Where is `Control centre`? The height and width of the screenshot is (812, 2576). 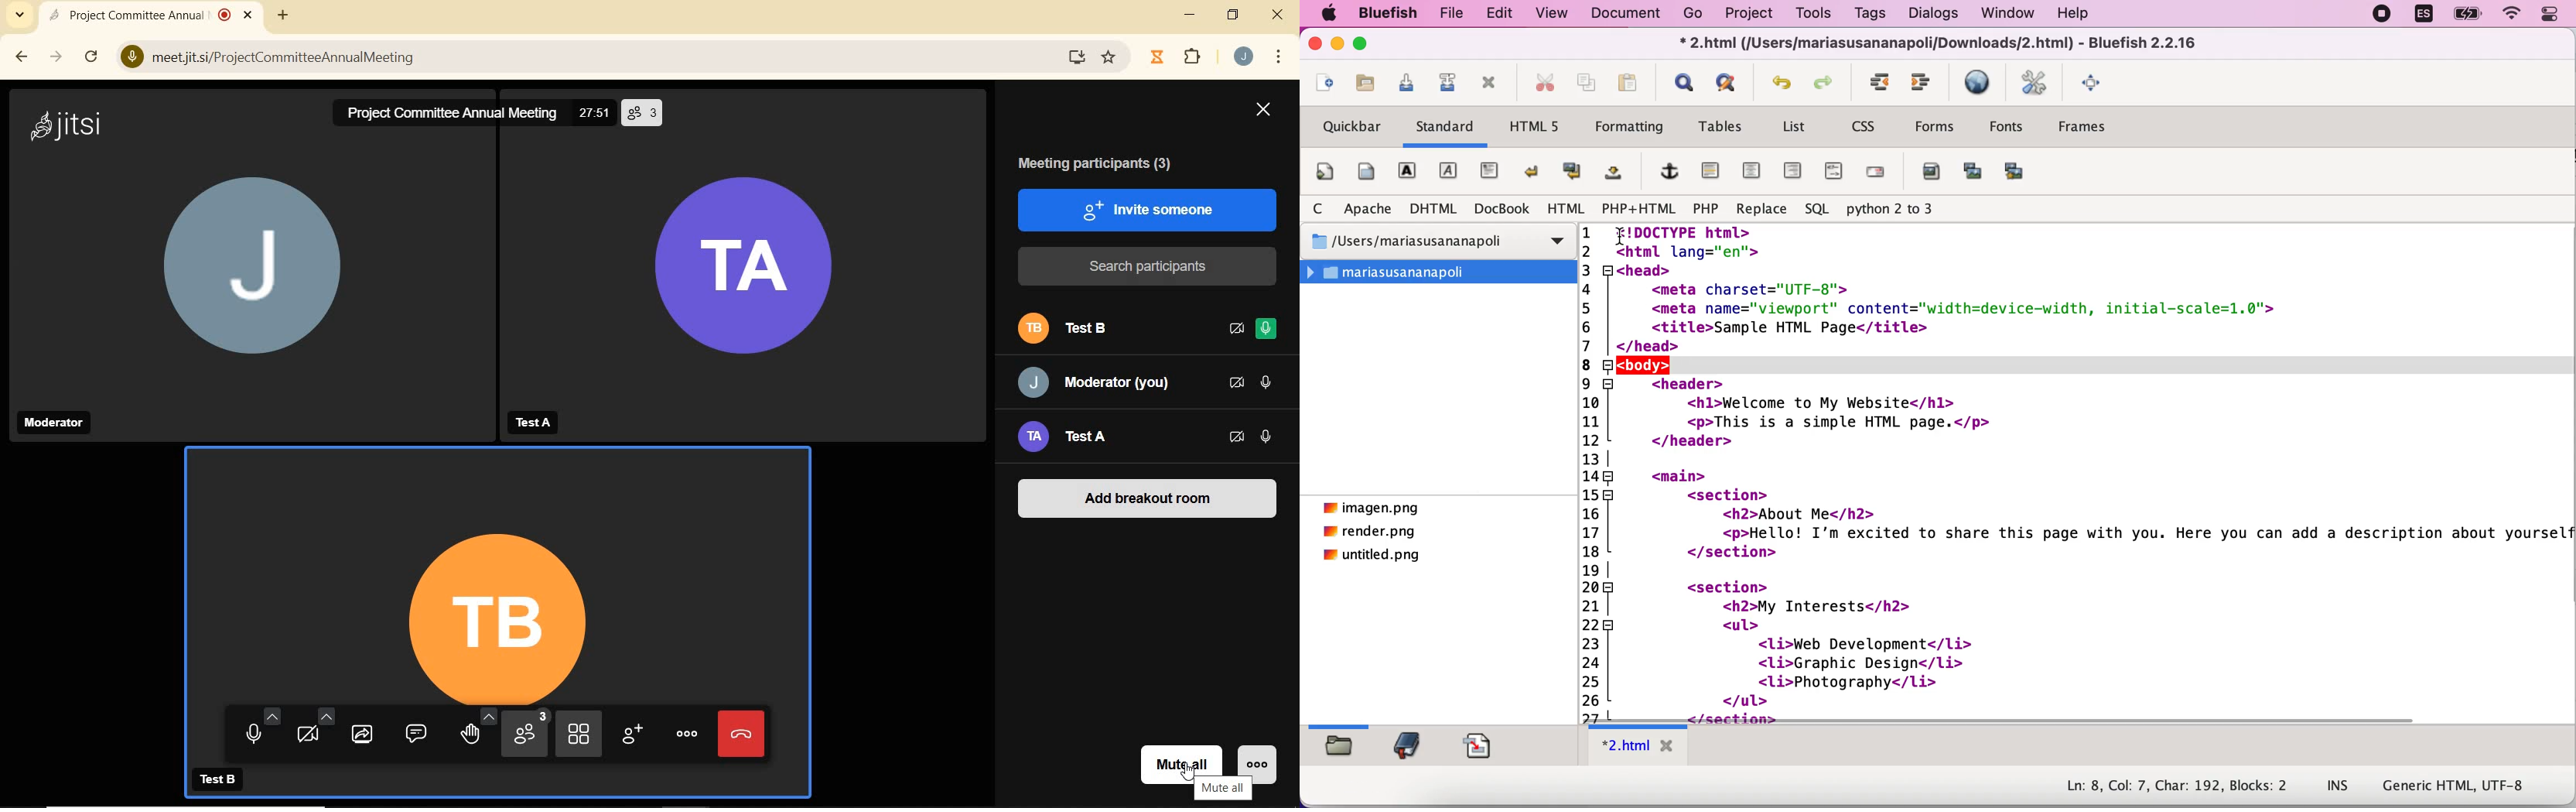 Control centre is located at coordinates (2550, 14).